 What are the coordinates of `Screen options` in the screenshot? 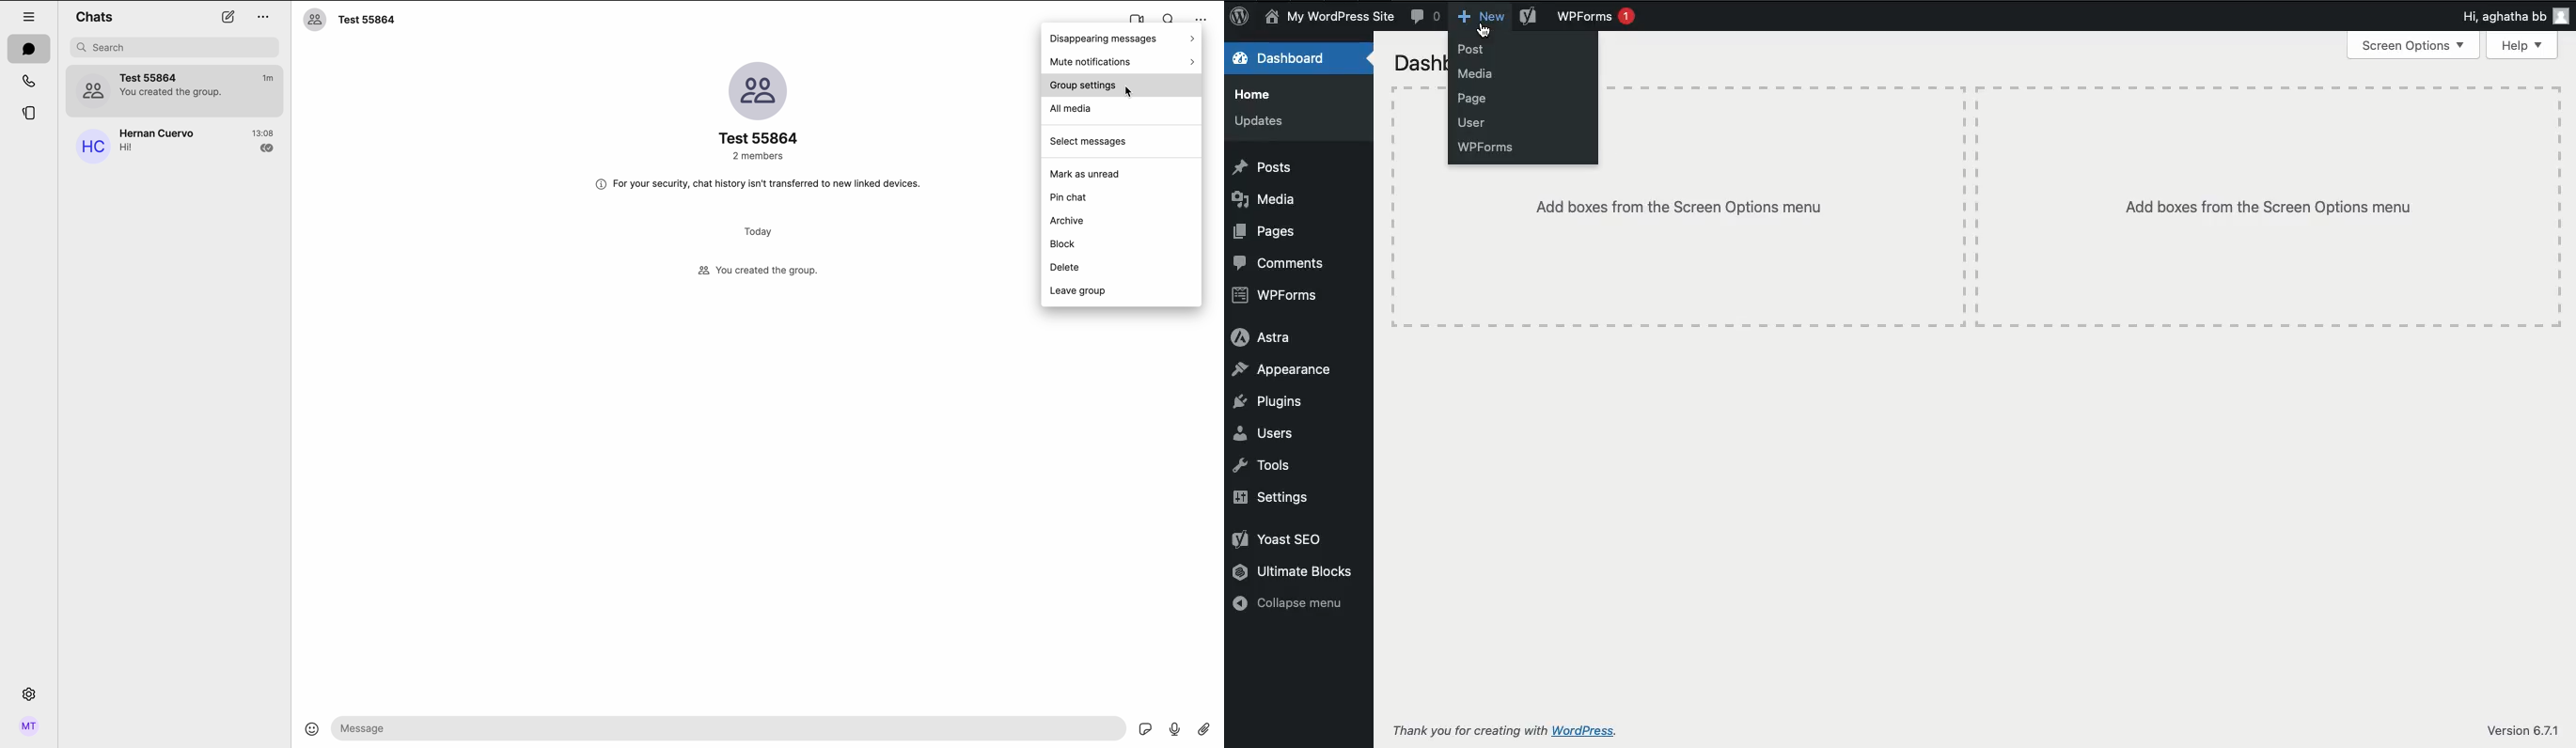 It's located at (2415, 46).